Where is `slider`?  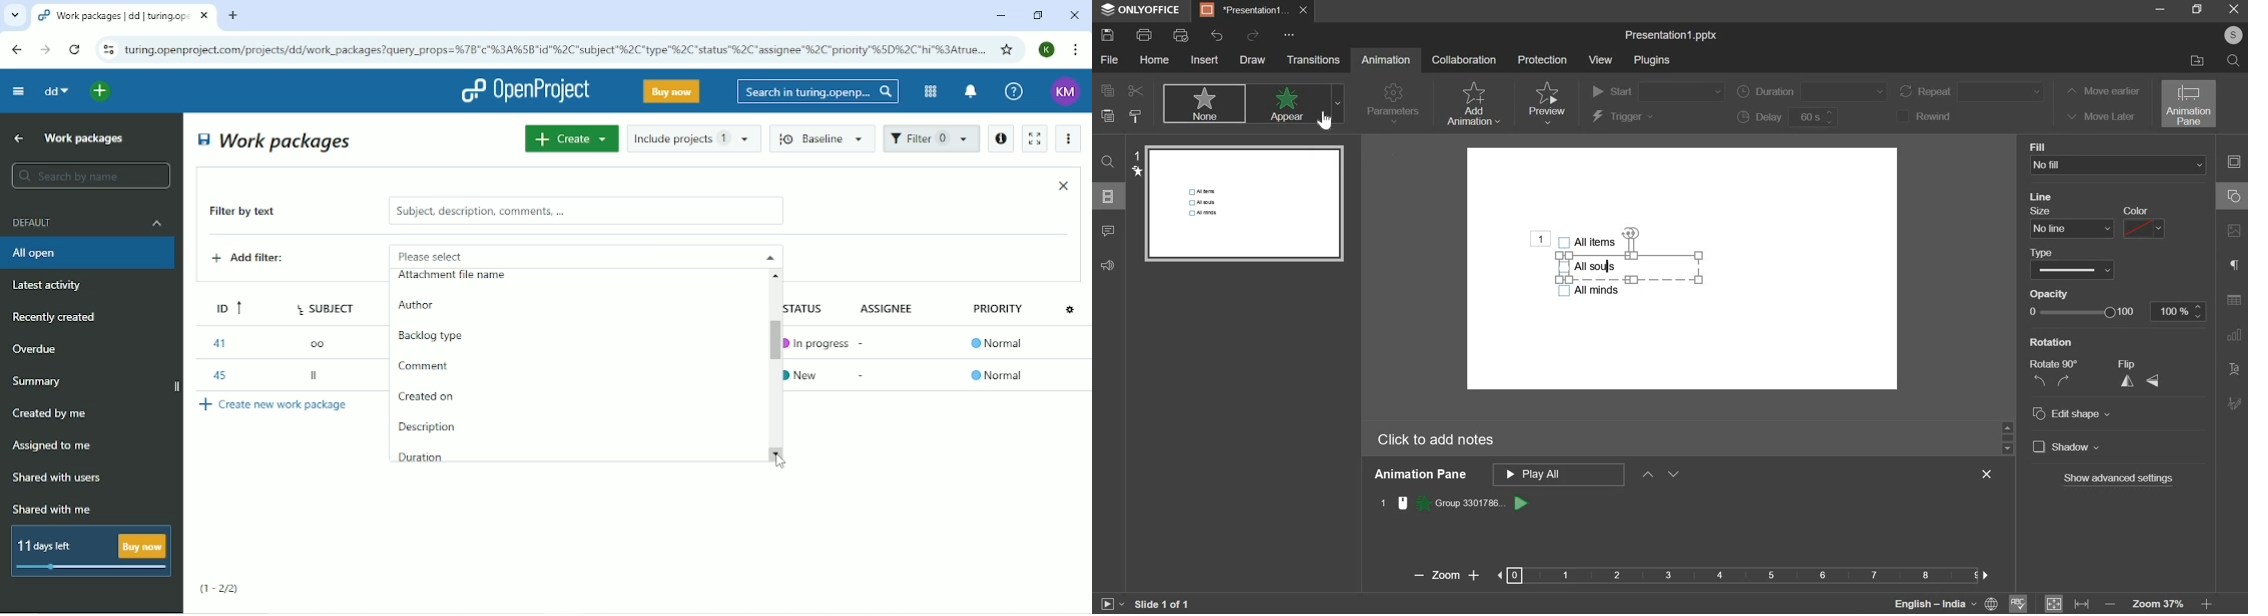
slider is located at coordinates (2007, 437).